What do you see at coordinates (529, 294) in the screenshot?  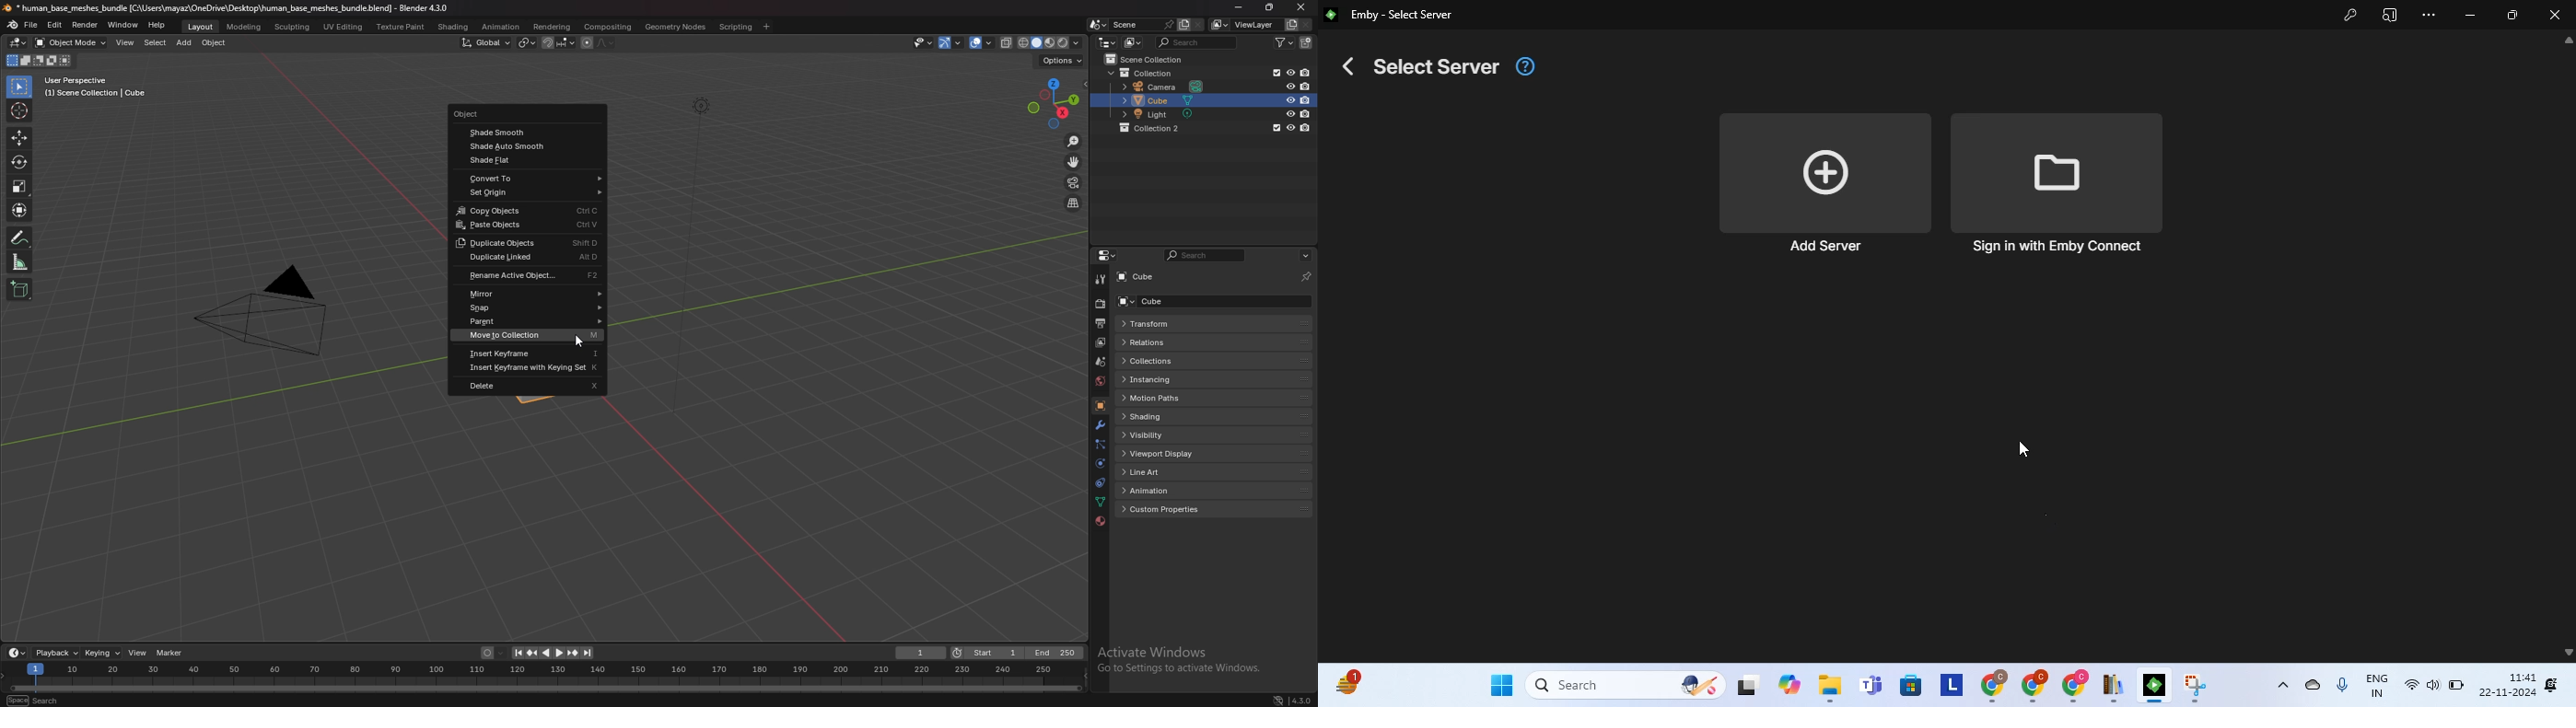 I see `mirror` at bounding box center [529, 294].